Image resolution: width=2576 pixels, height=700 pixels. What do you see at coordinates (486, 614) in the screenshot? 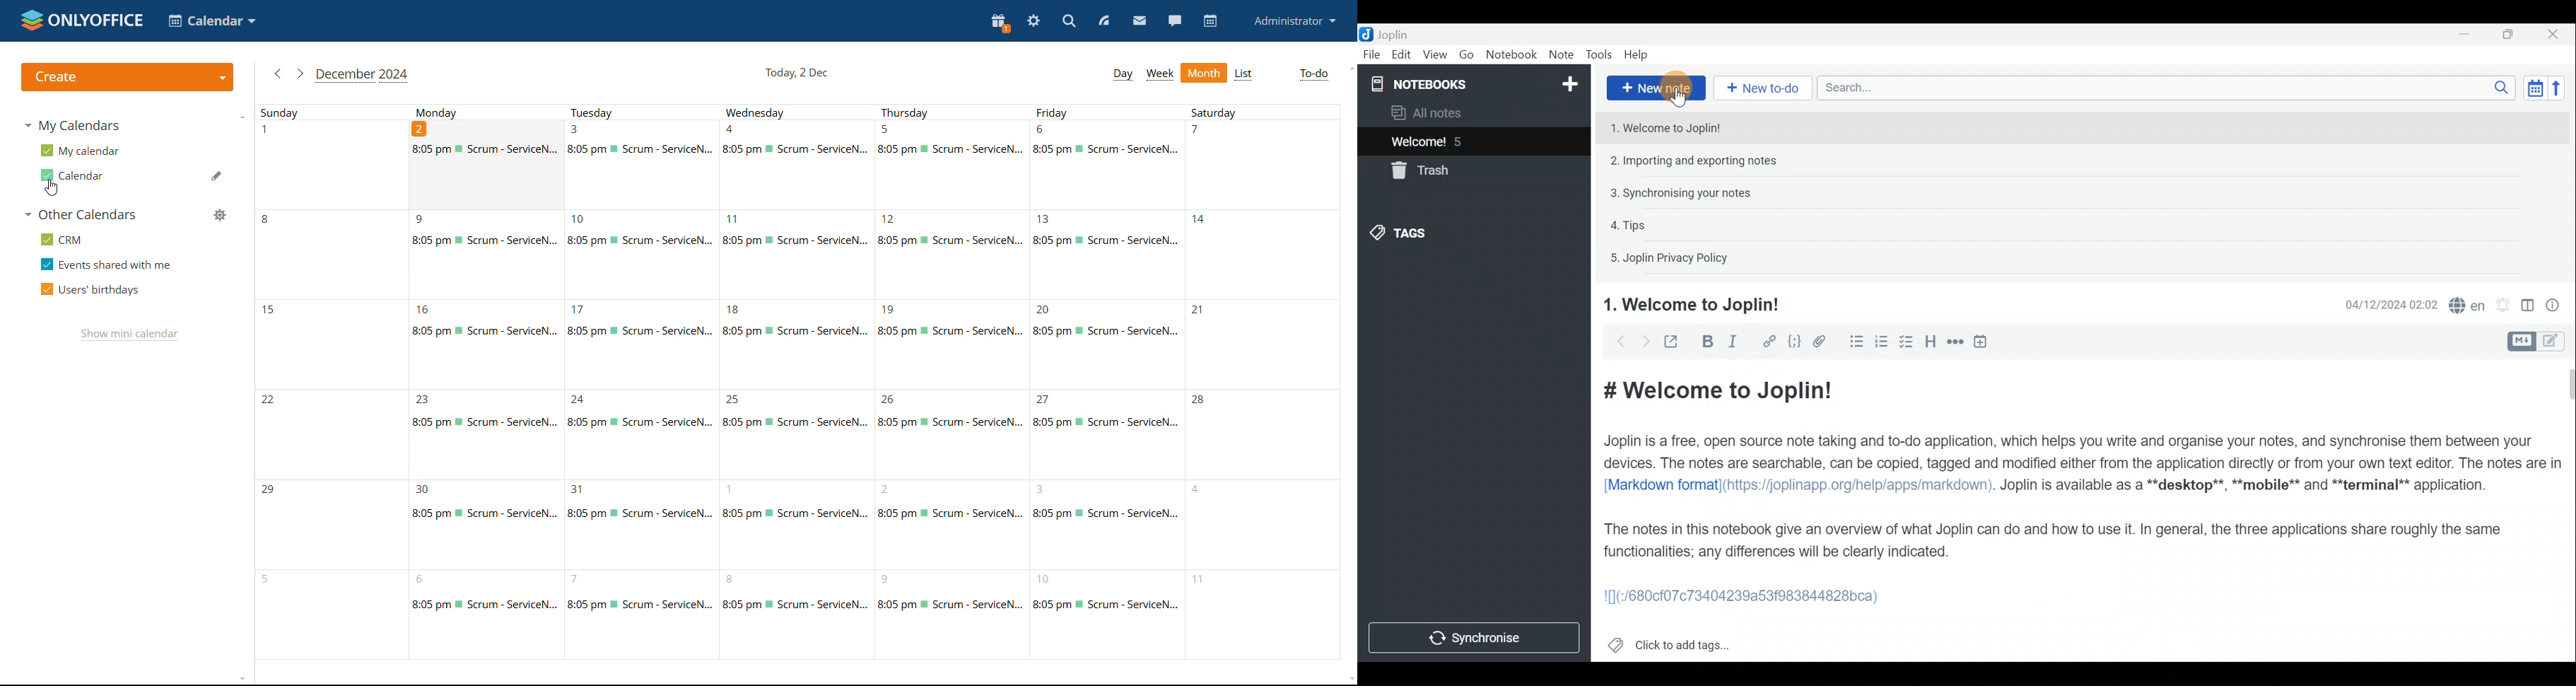
I see `6` at bounding box center [486, 614].